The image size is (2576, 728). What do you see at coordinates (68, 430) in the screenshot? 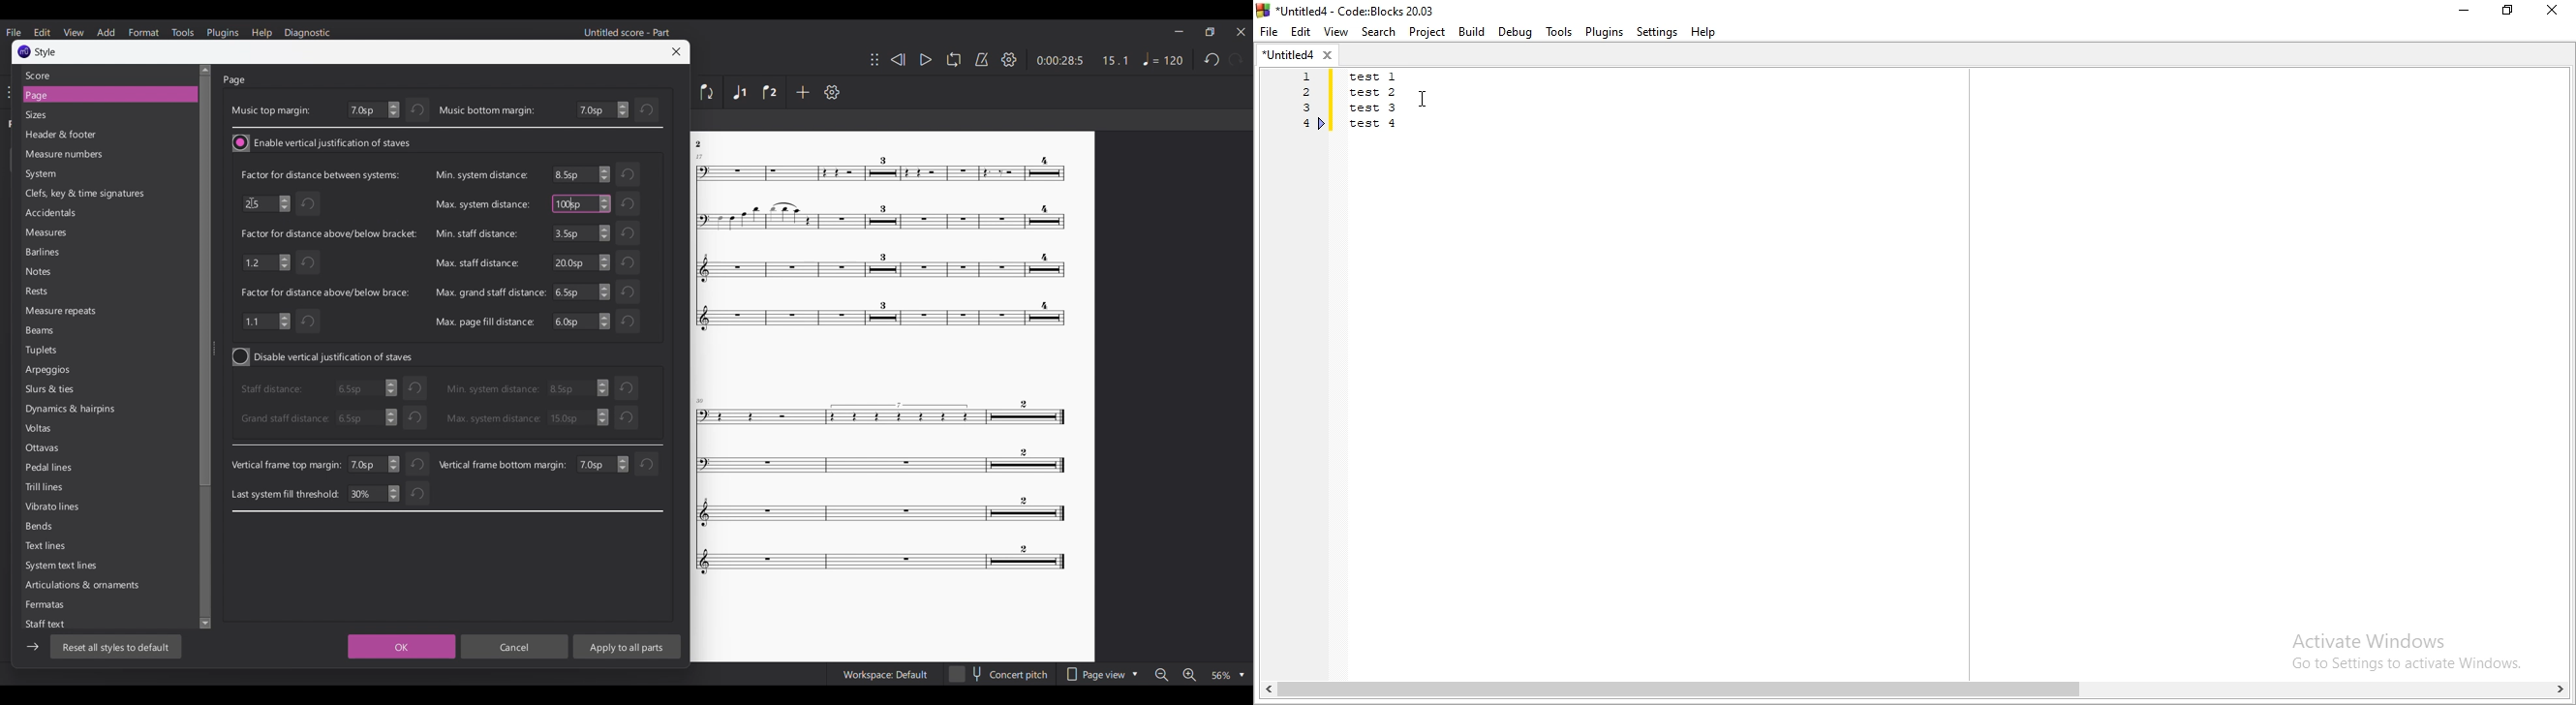
I see `Volts` at bounding box center [68, 430].